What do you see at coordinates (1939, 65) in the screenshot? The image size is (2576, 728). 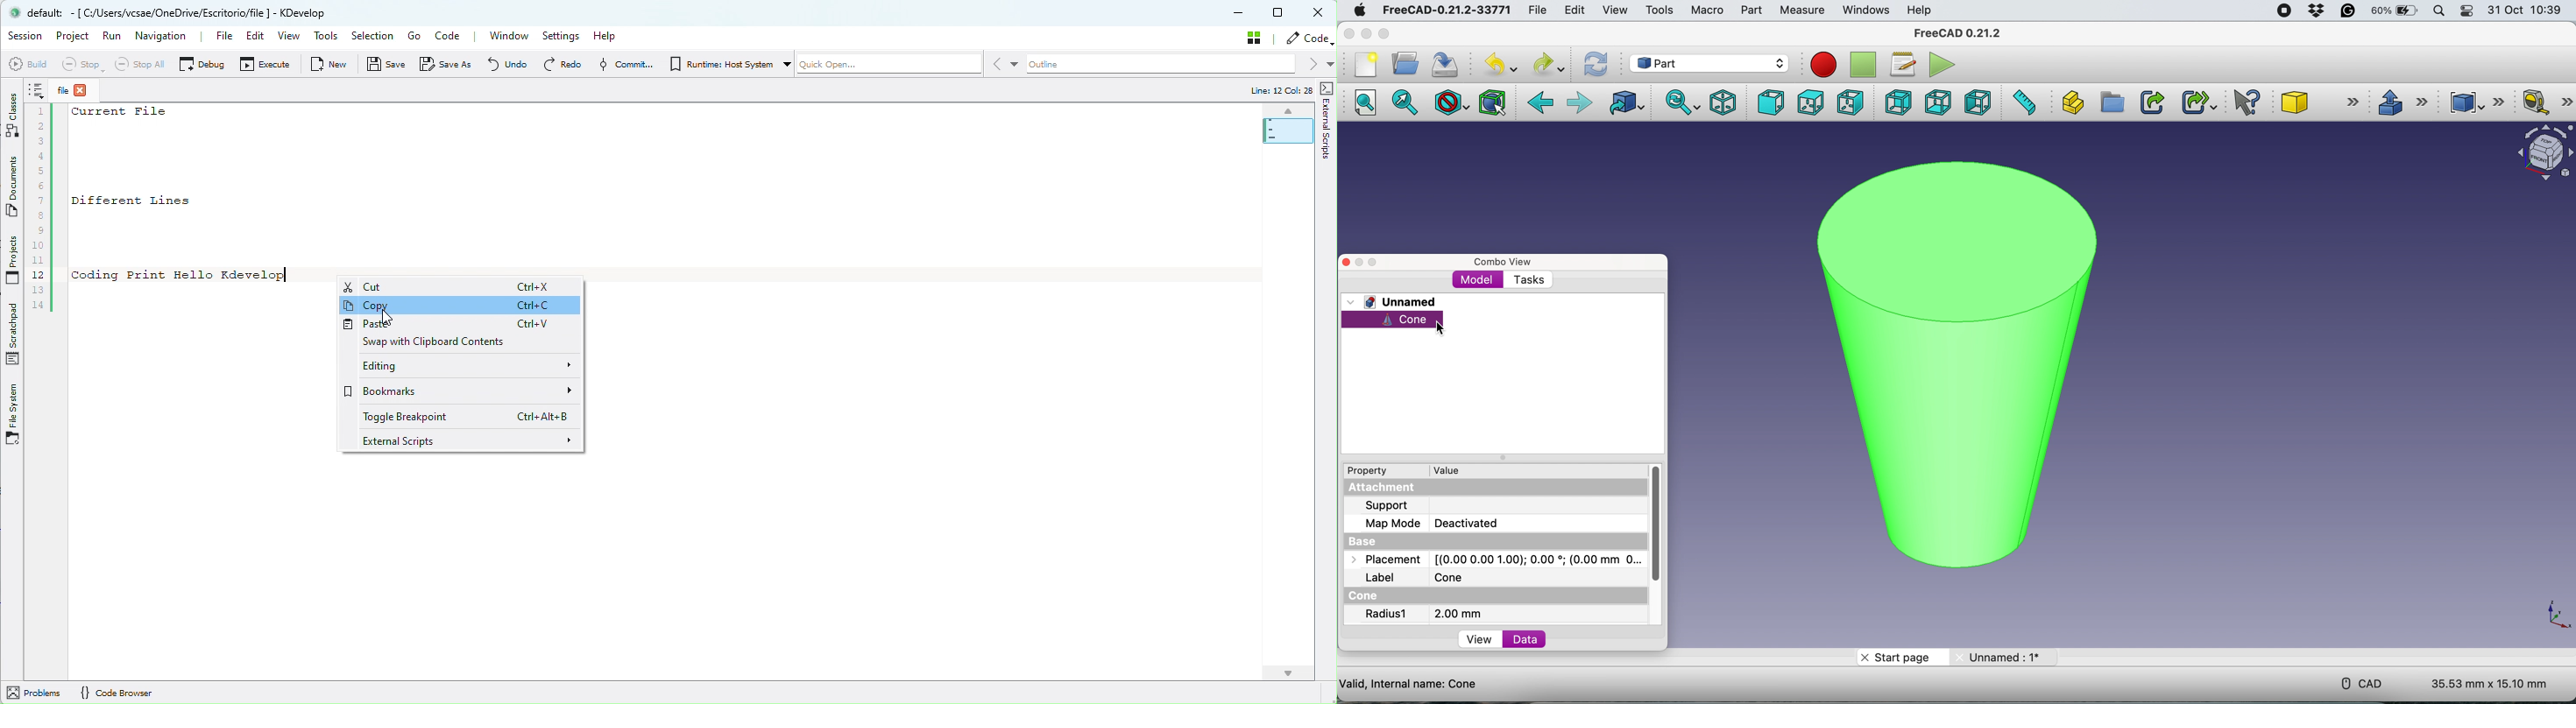 I see `execute macros` at bounding box center [1939, 65].